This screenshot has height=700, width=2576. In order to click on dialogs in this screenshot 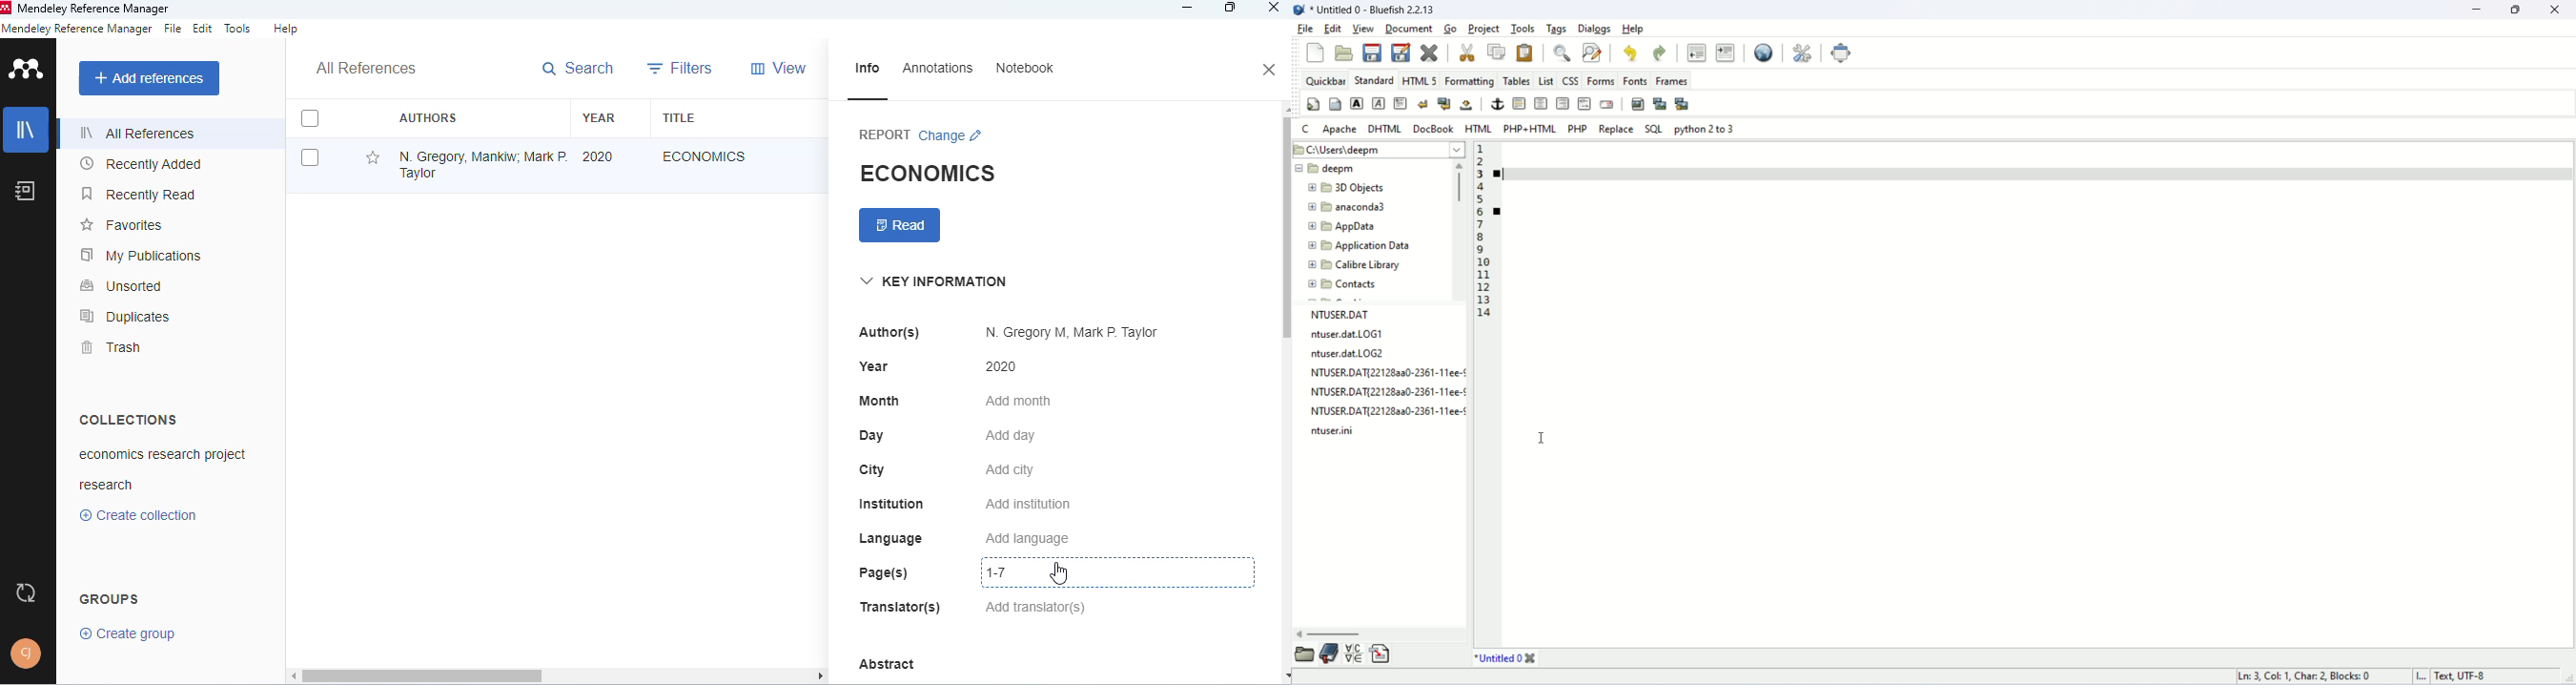, I will do `click(1596, 28)`.